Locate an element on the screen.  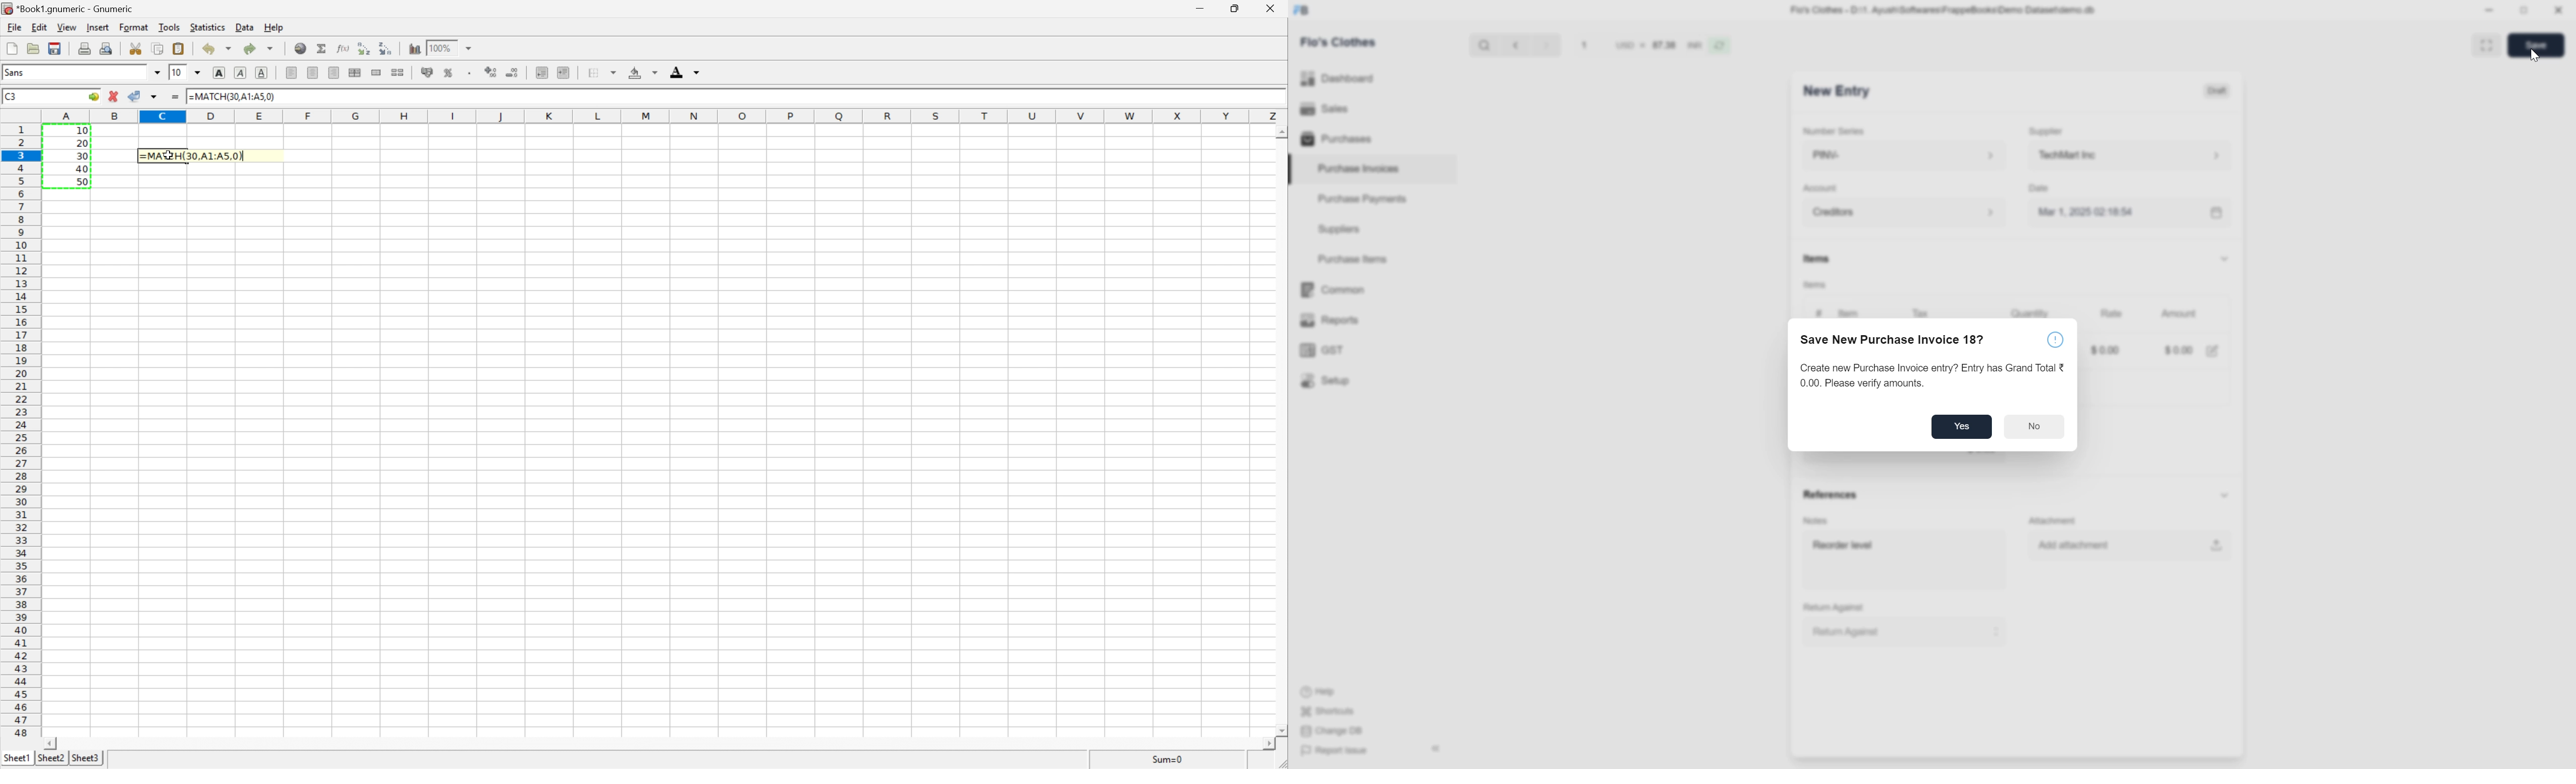
redo is located at coordinates (250, 49).